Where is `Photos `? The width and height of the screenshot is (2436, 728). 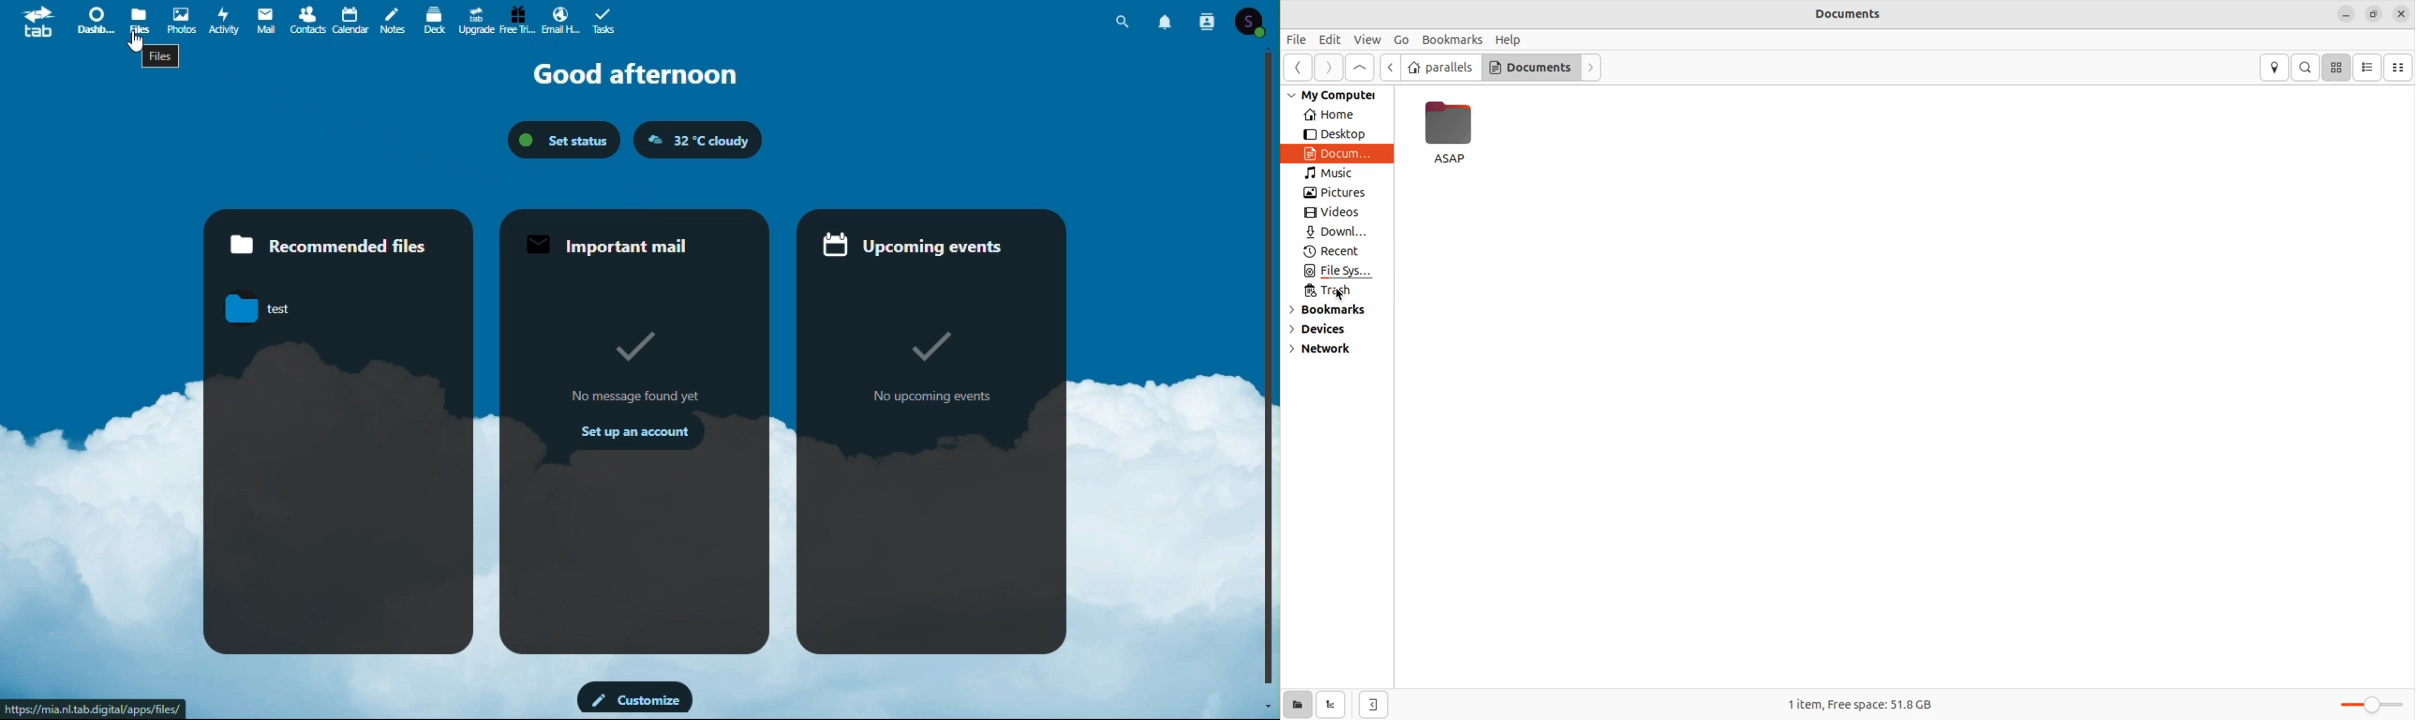 Photos  is located at coordinates (179, 19).